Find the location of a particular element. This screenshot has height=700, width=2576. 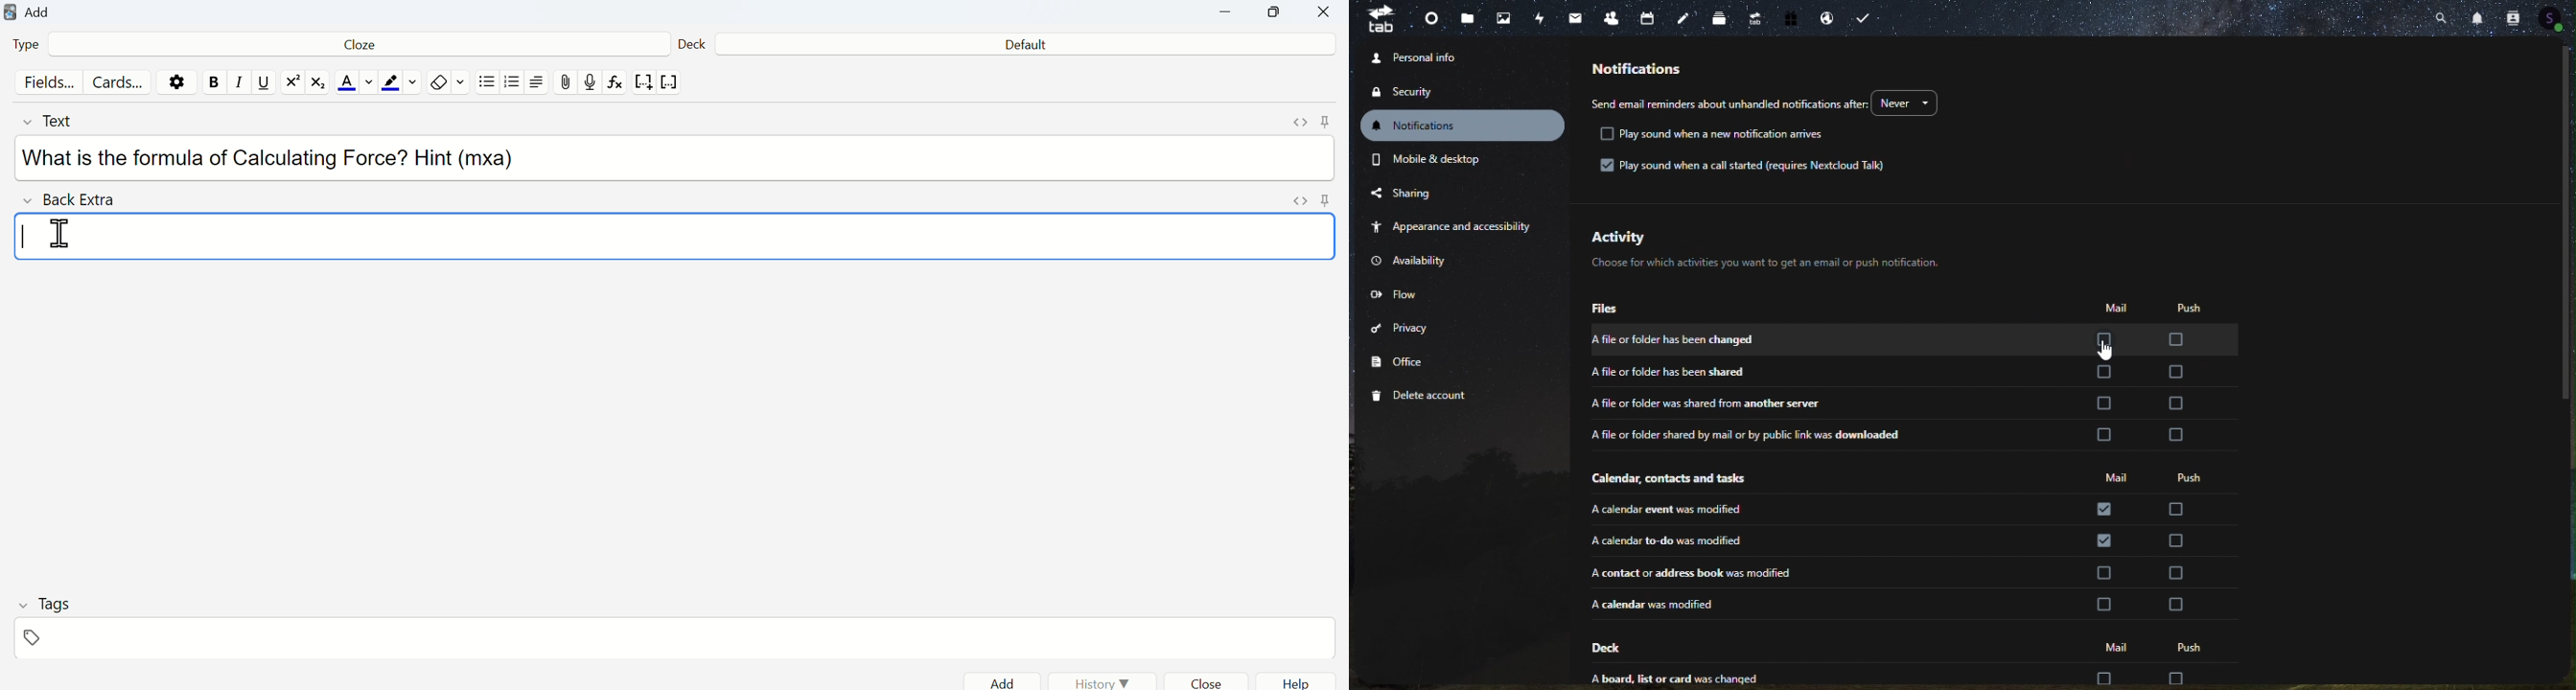

activity is located at coordinates (1537, 15).